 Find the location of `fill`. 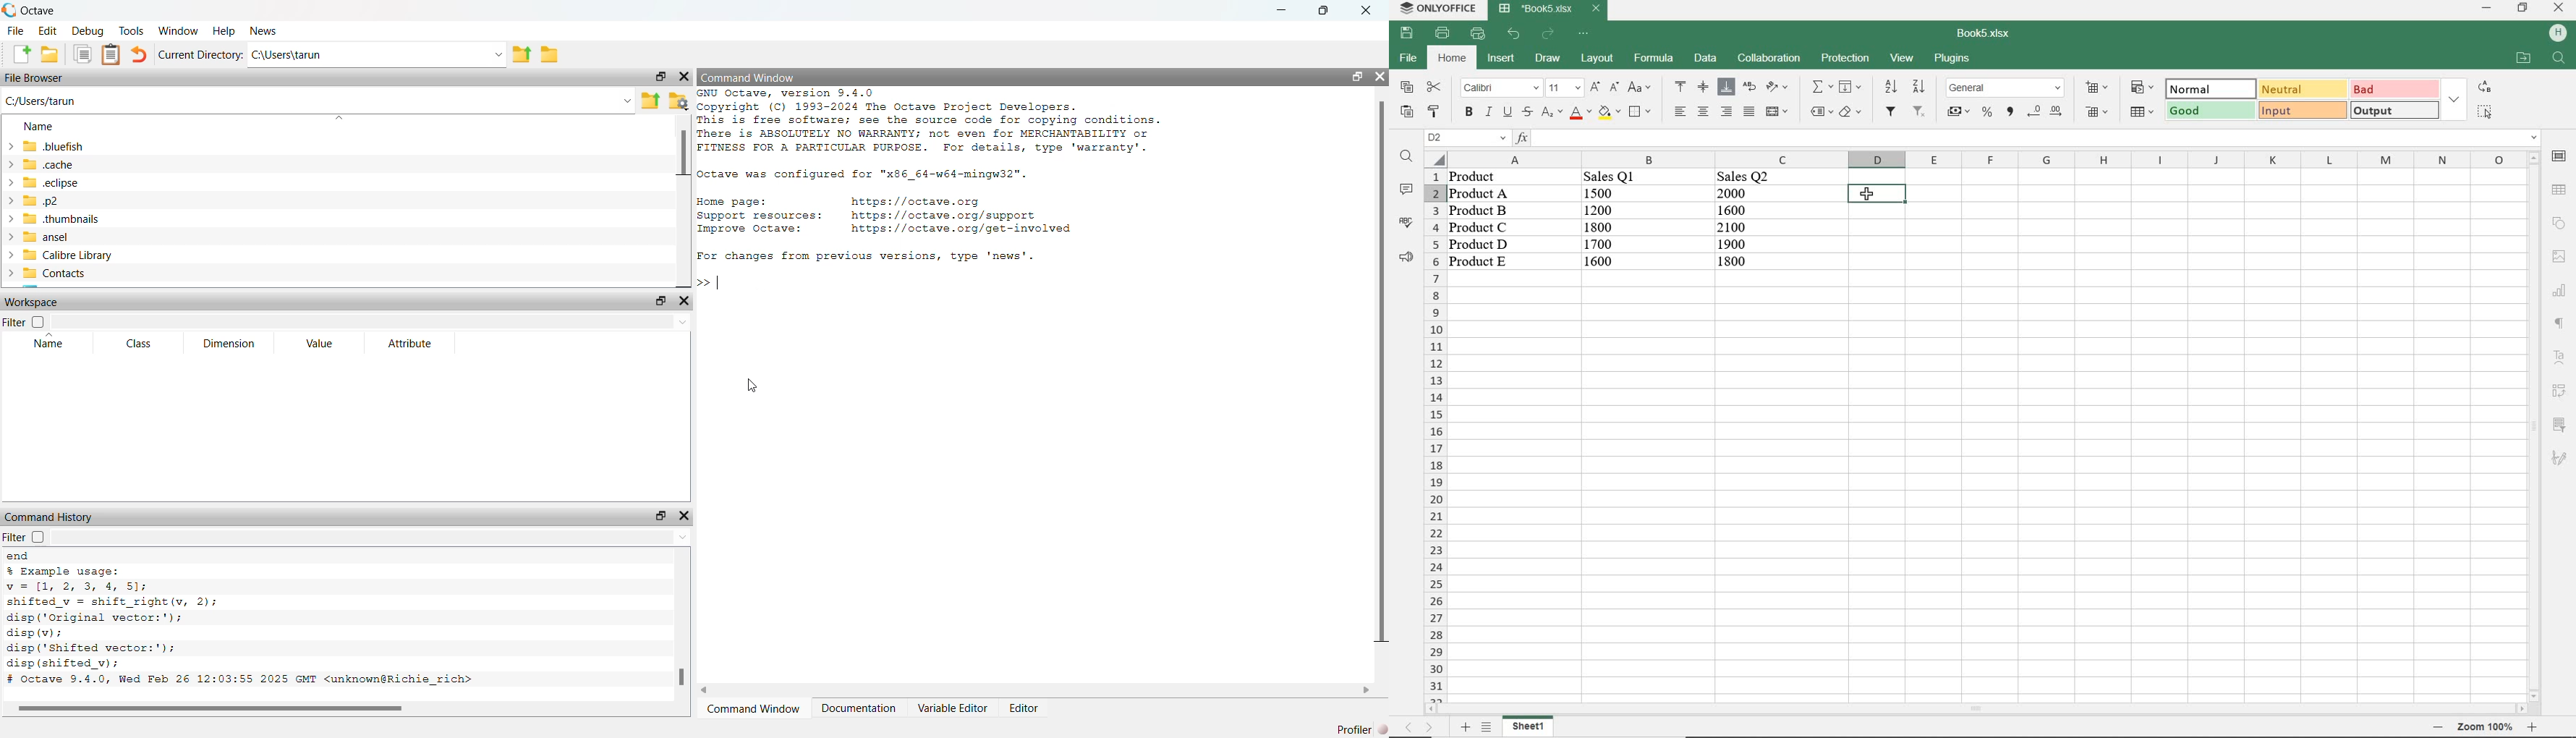

fill is located at coordinates (1849, 87).